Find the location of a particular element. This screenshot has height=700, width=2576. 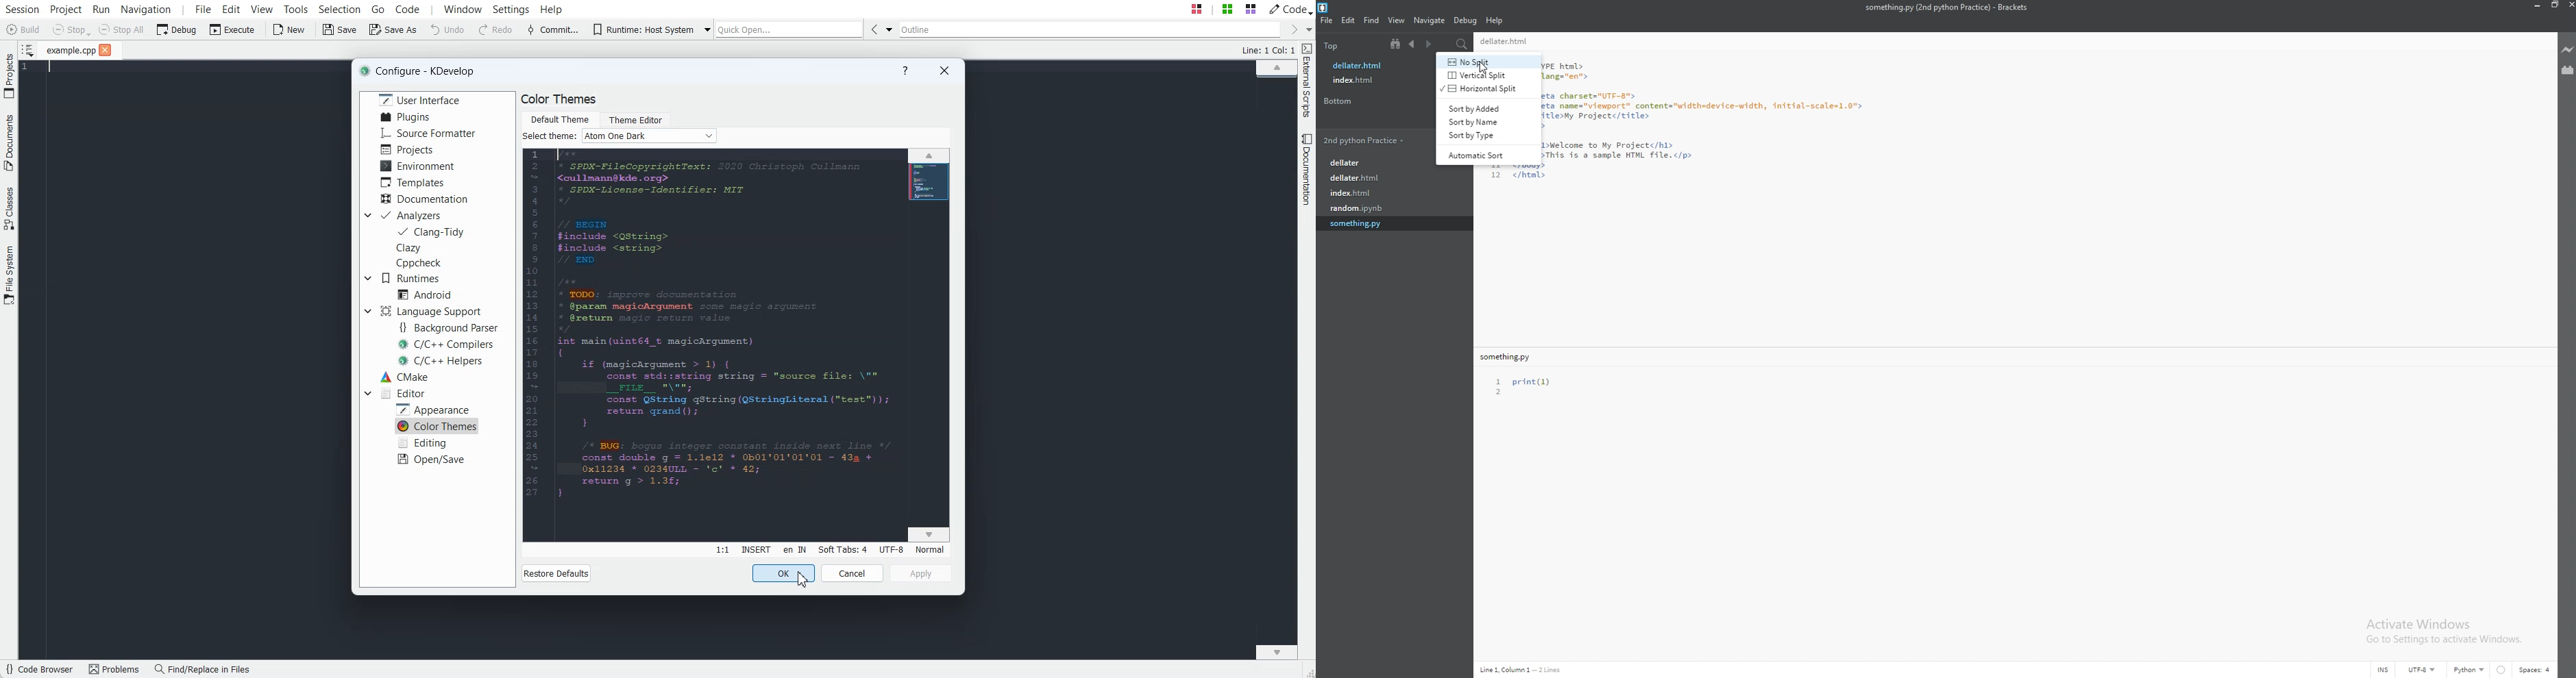

navigate is located at coordinates (1430, 20).